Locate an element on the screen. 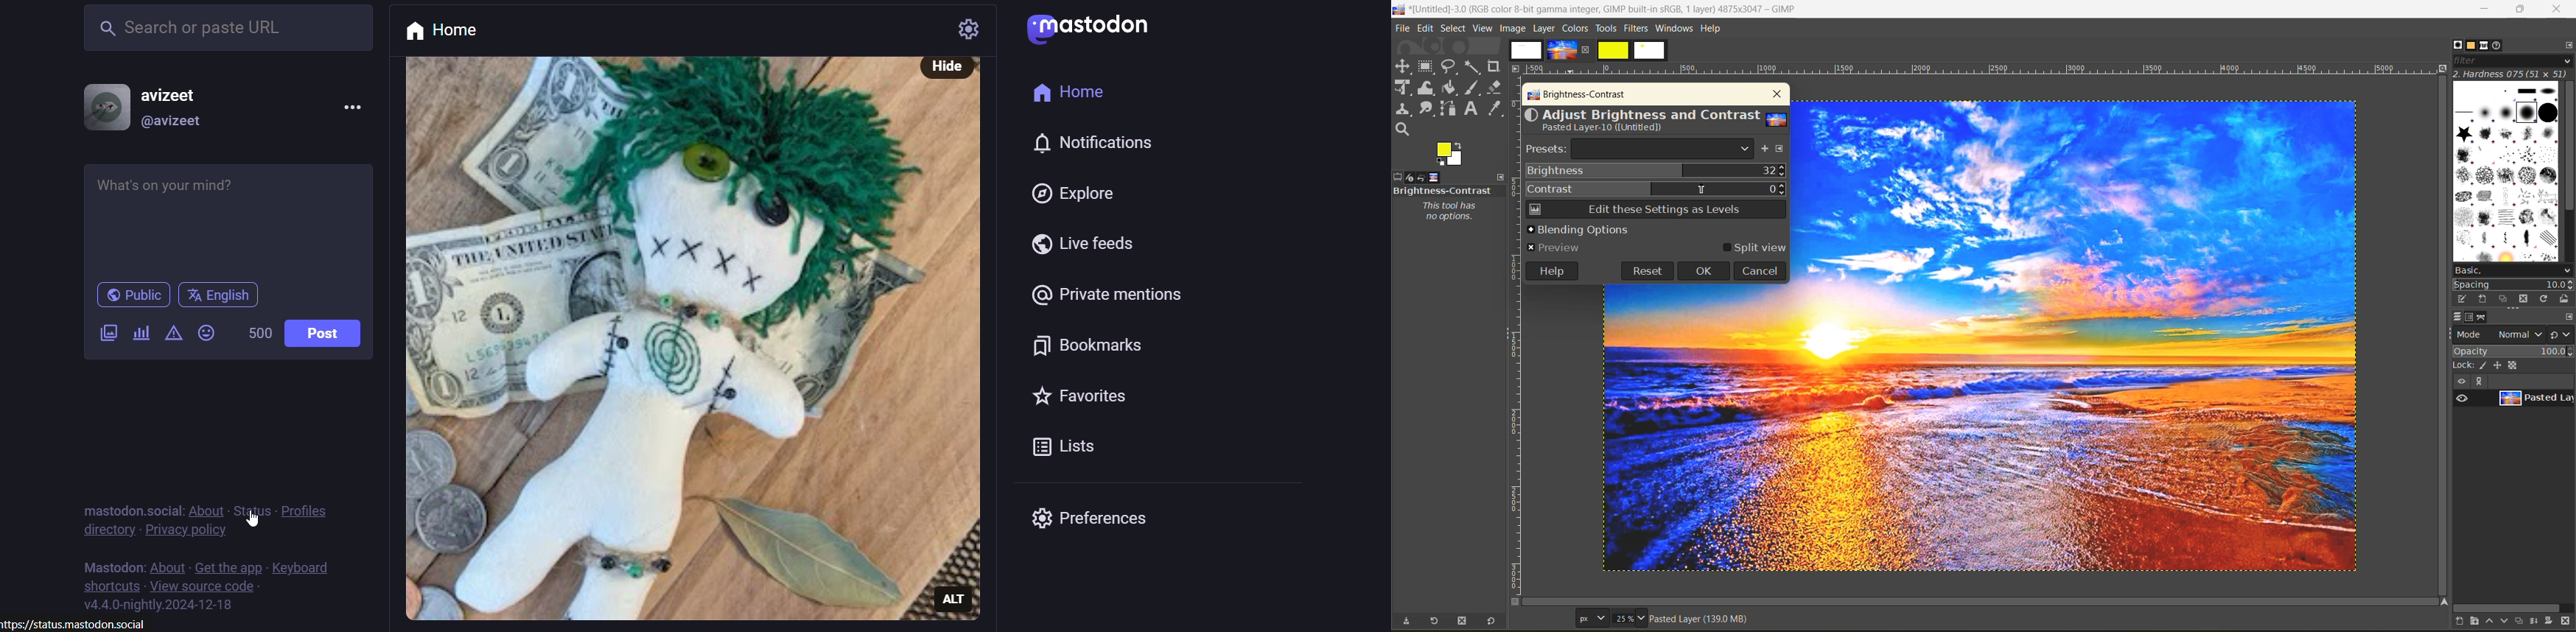  brushes is located at coordinates (2507, 172).